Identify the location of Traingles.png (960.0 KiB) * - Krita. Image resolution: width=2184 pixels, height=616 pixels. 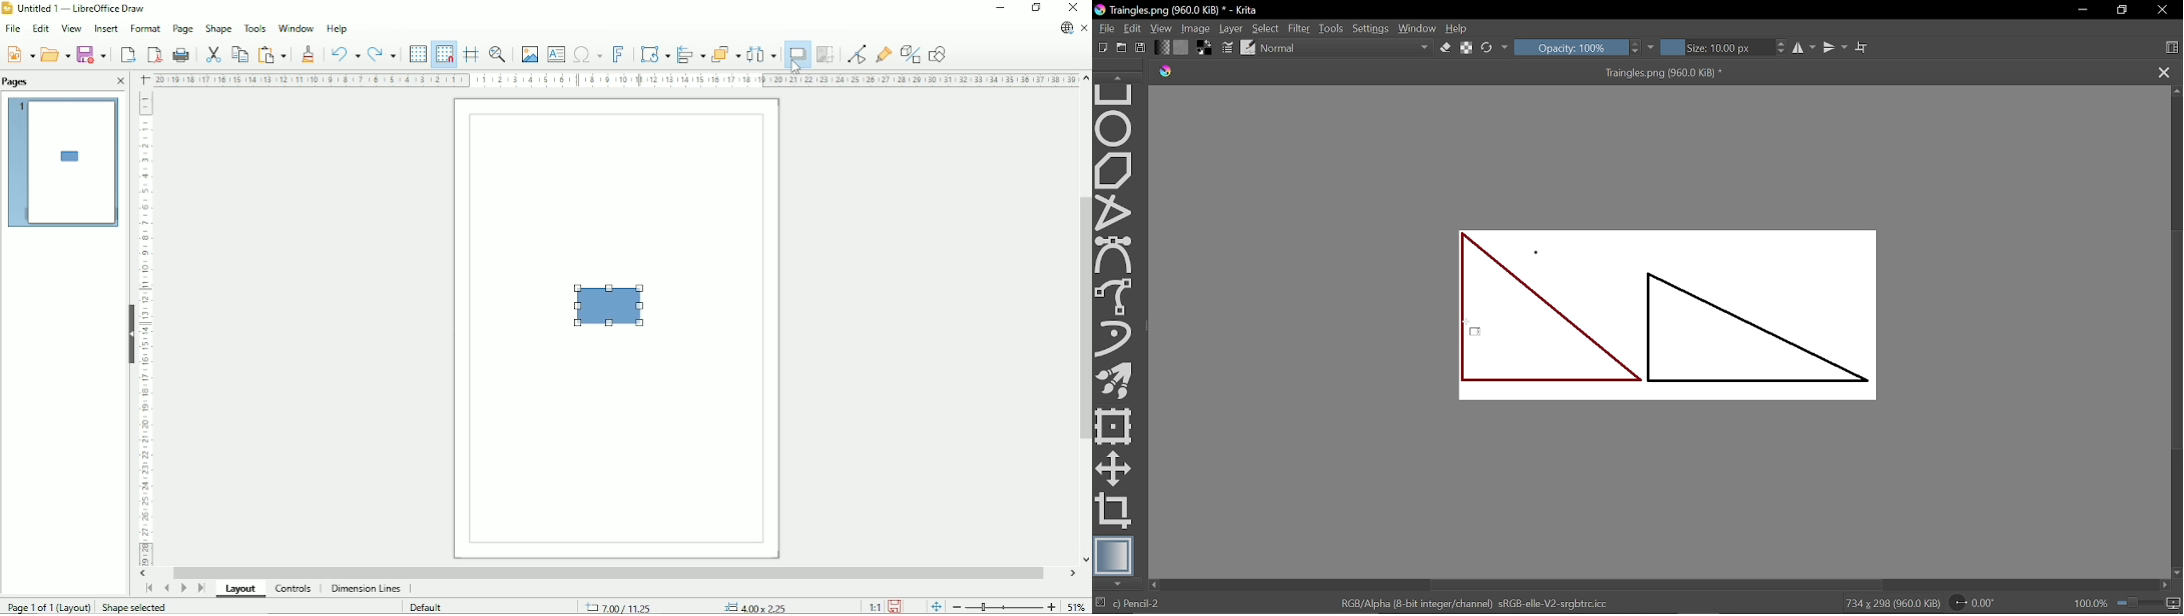
(1176, 9).